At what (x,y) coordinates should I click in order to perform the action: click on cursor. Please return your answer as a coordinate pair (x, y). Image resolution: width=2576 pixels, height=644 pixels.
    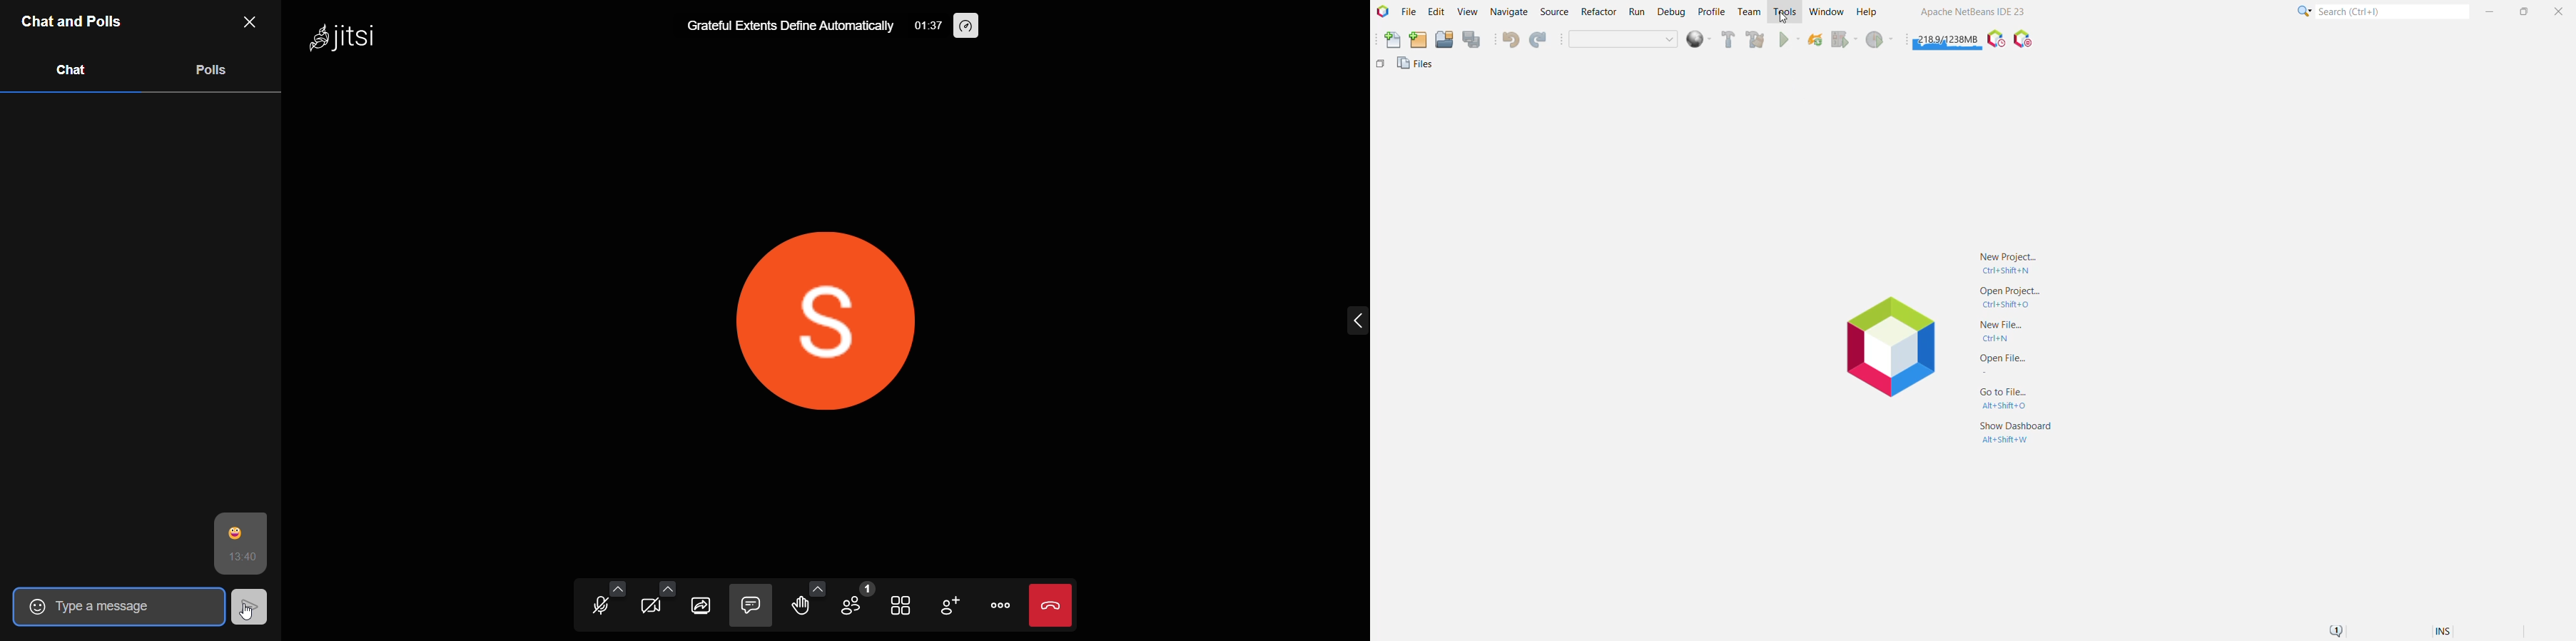
    Looking at the image, I should click on (249, 605).